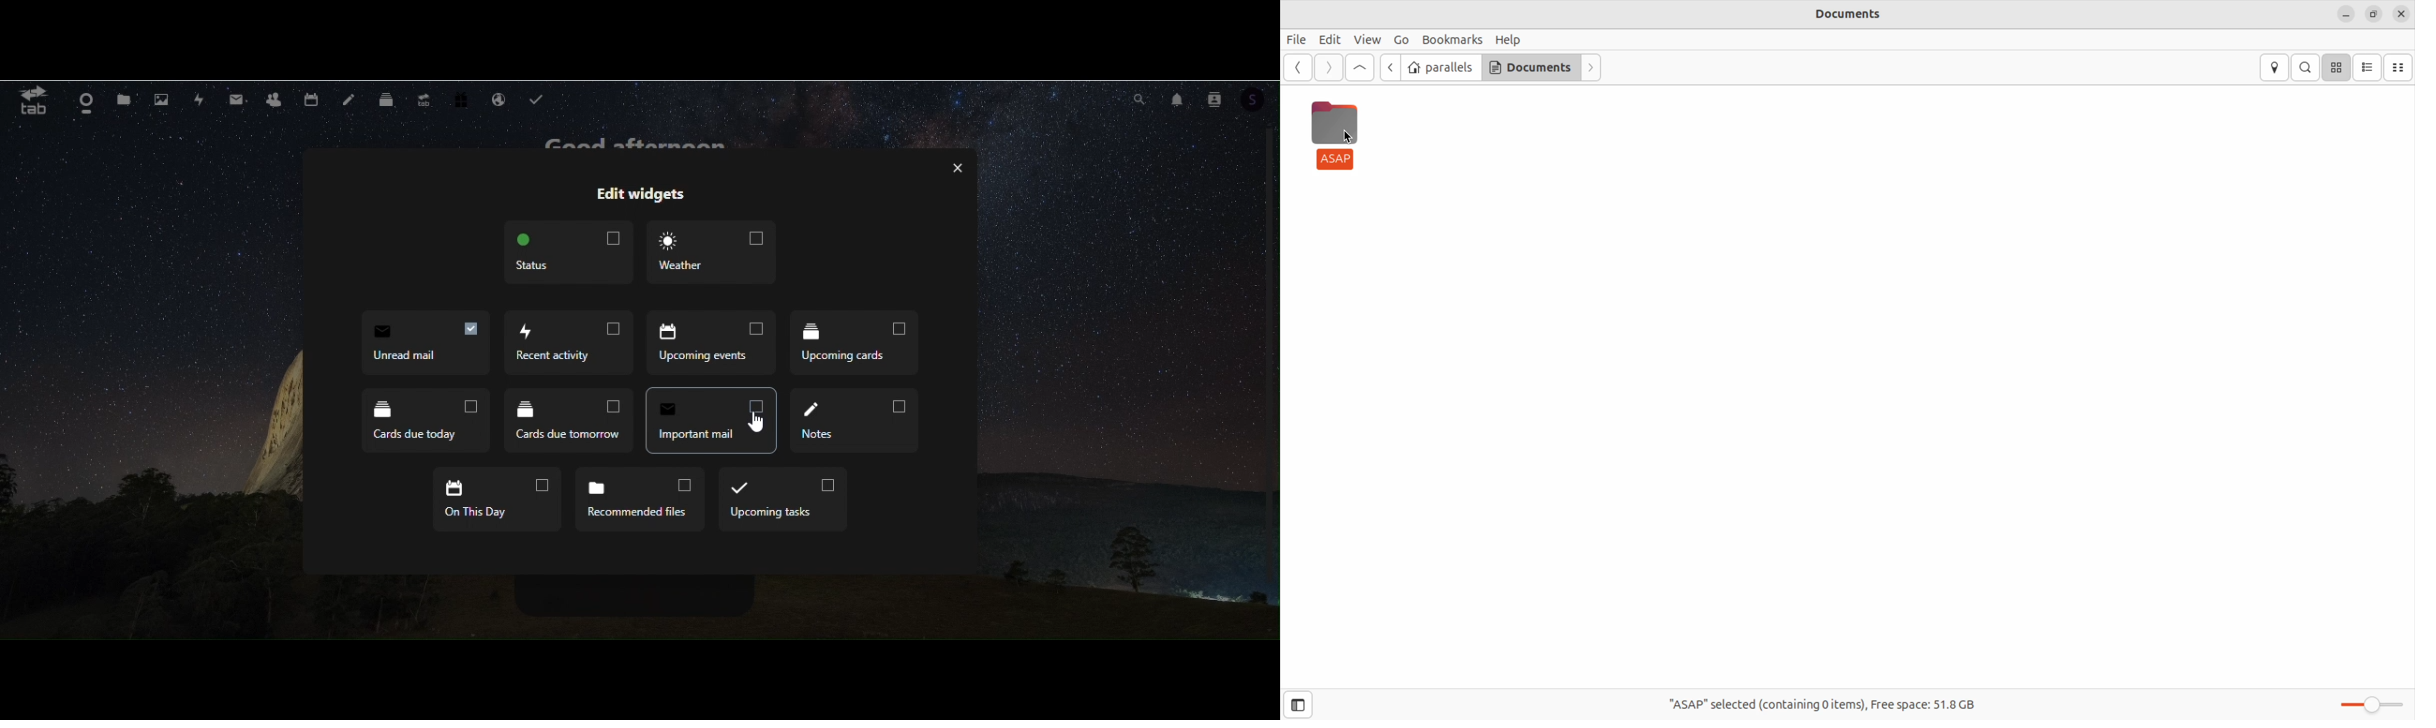 The width and height of the screenshot is (2436, 728). What do you see at coordinates (126, 99) in the screenshot?
I see `Files` at bounding box center [126, 99].